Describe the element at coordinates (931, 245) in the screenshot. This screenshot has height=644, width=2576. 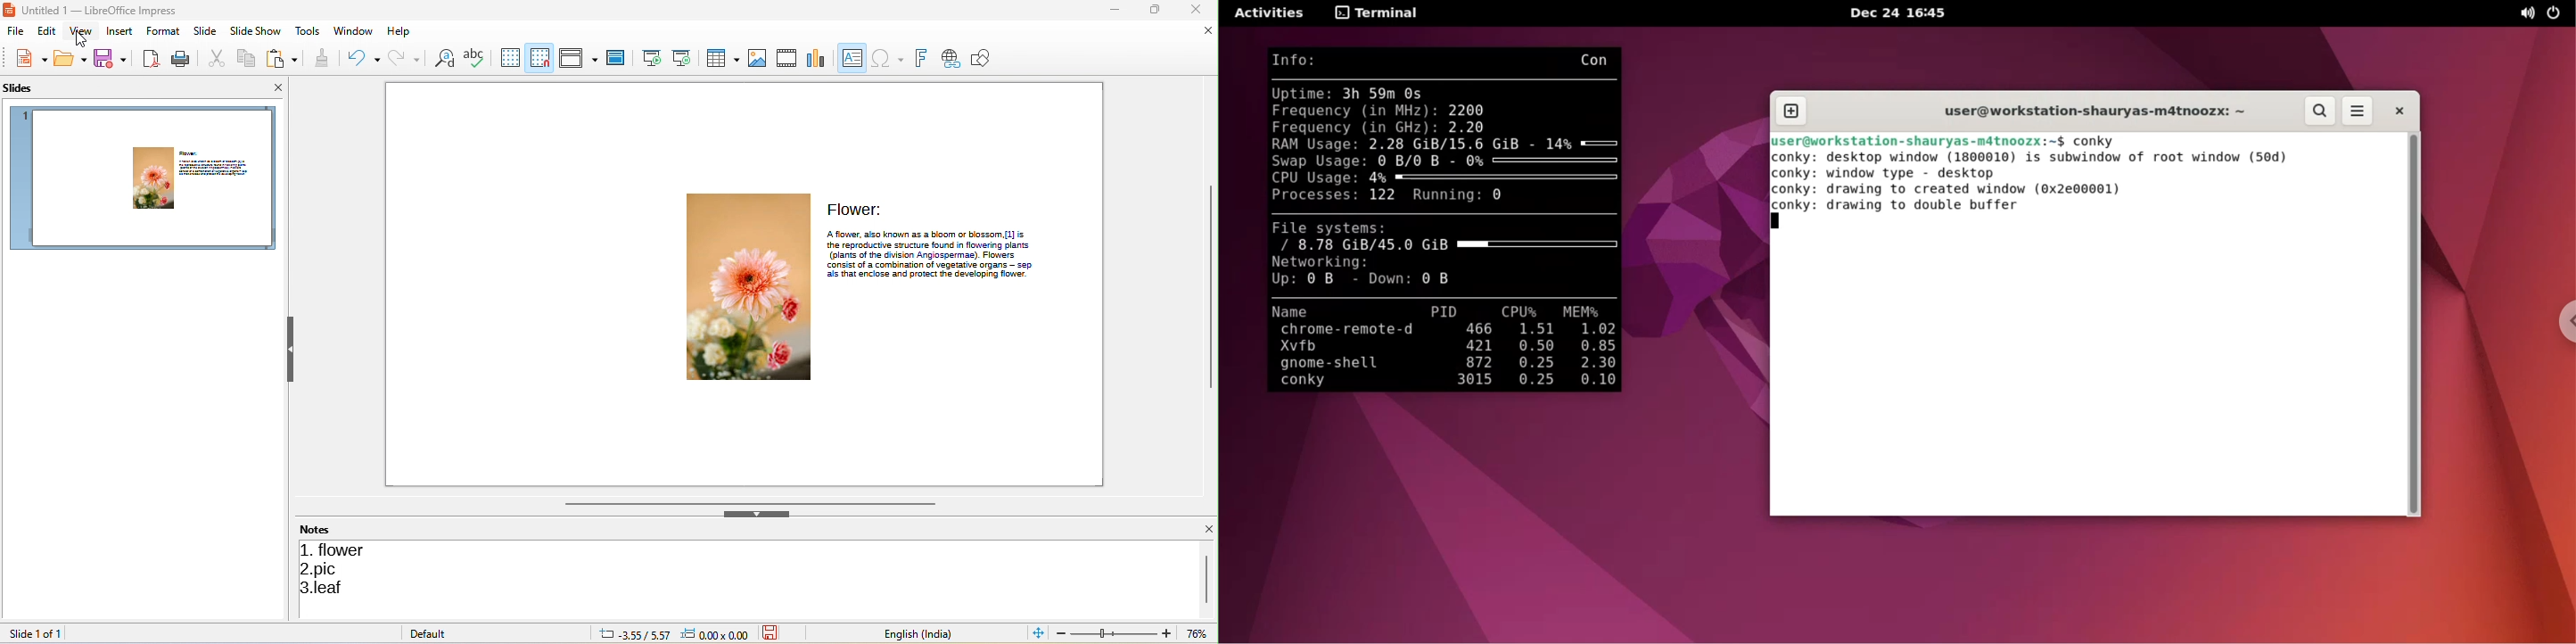
I see `the reproductive structure found in flowernng plants` at that location.